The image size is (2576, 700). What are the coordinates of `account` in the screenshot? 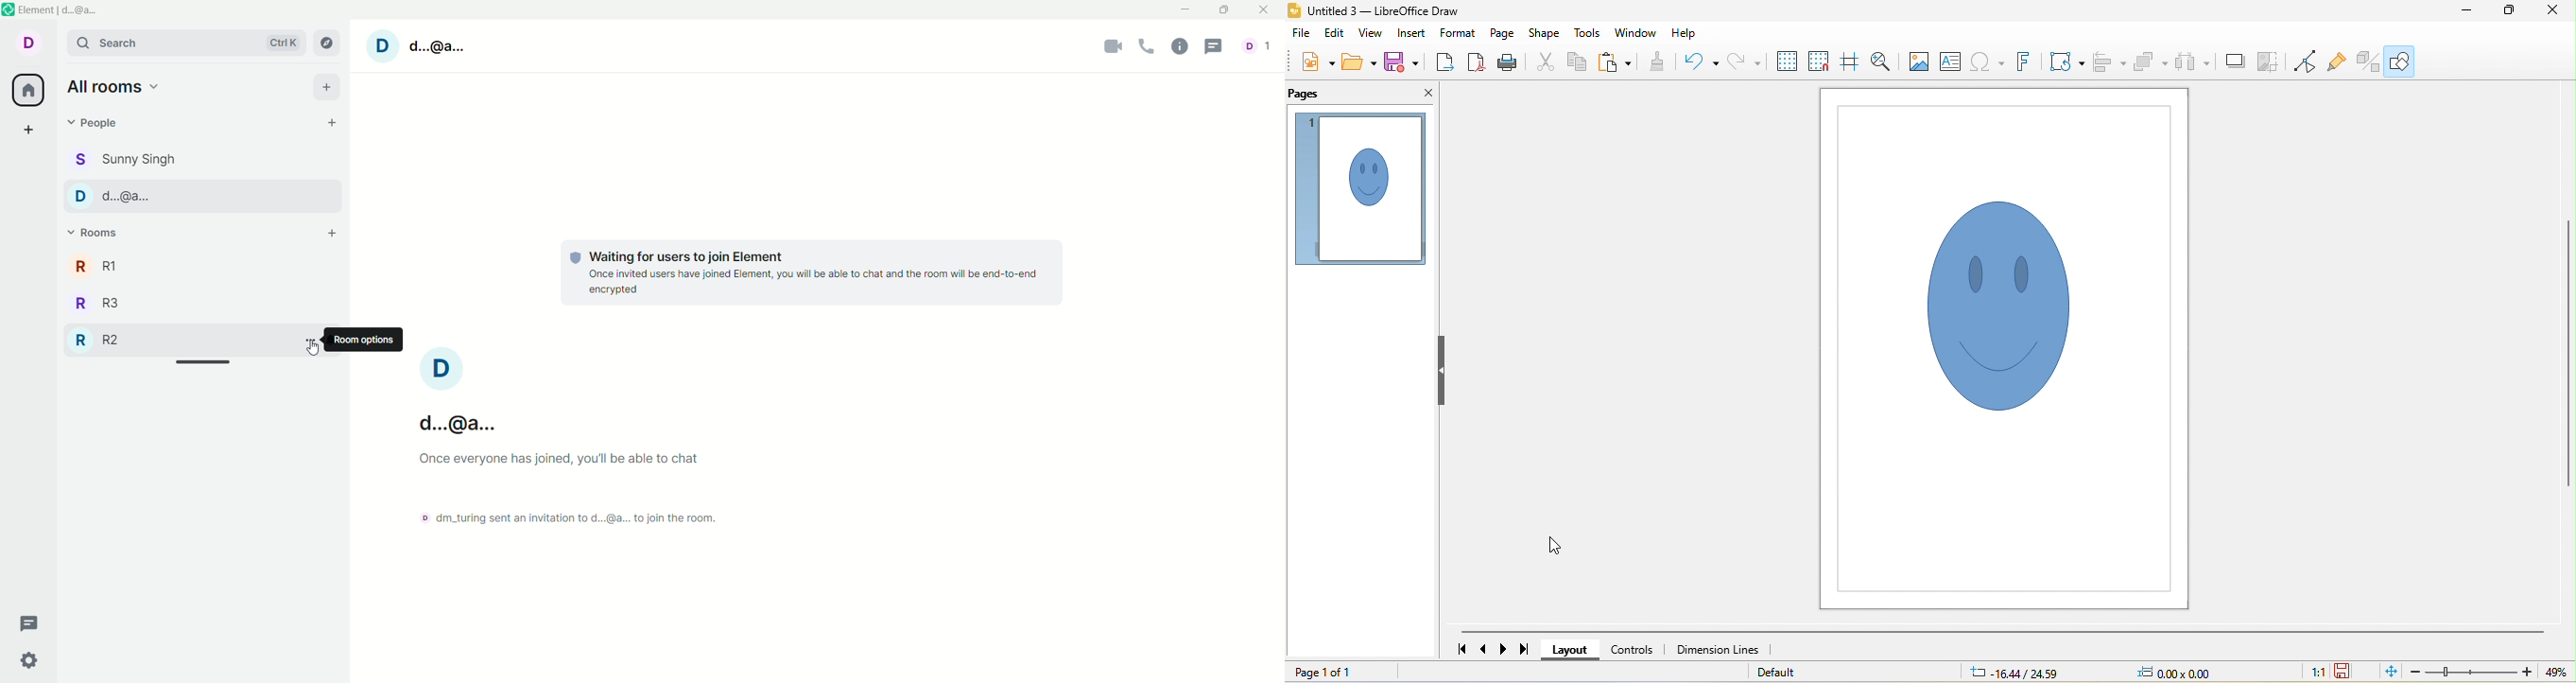 It's located at (419, 46).